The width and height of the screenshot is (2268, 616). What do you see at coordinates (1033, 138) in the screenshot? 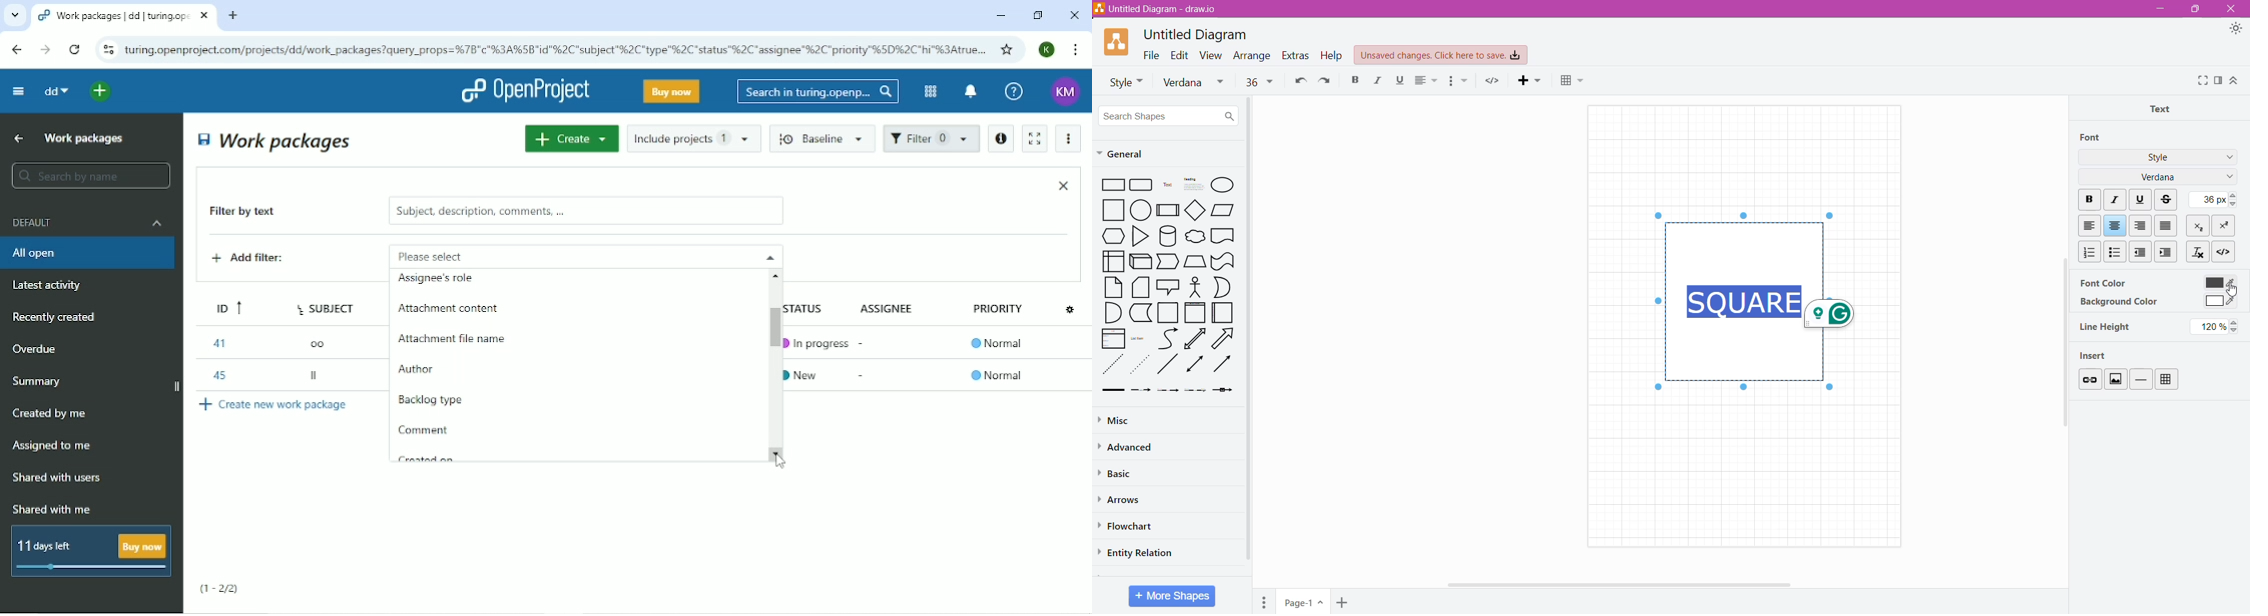
I see `Activate zen mode` at bounding box center [1033, 138].